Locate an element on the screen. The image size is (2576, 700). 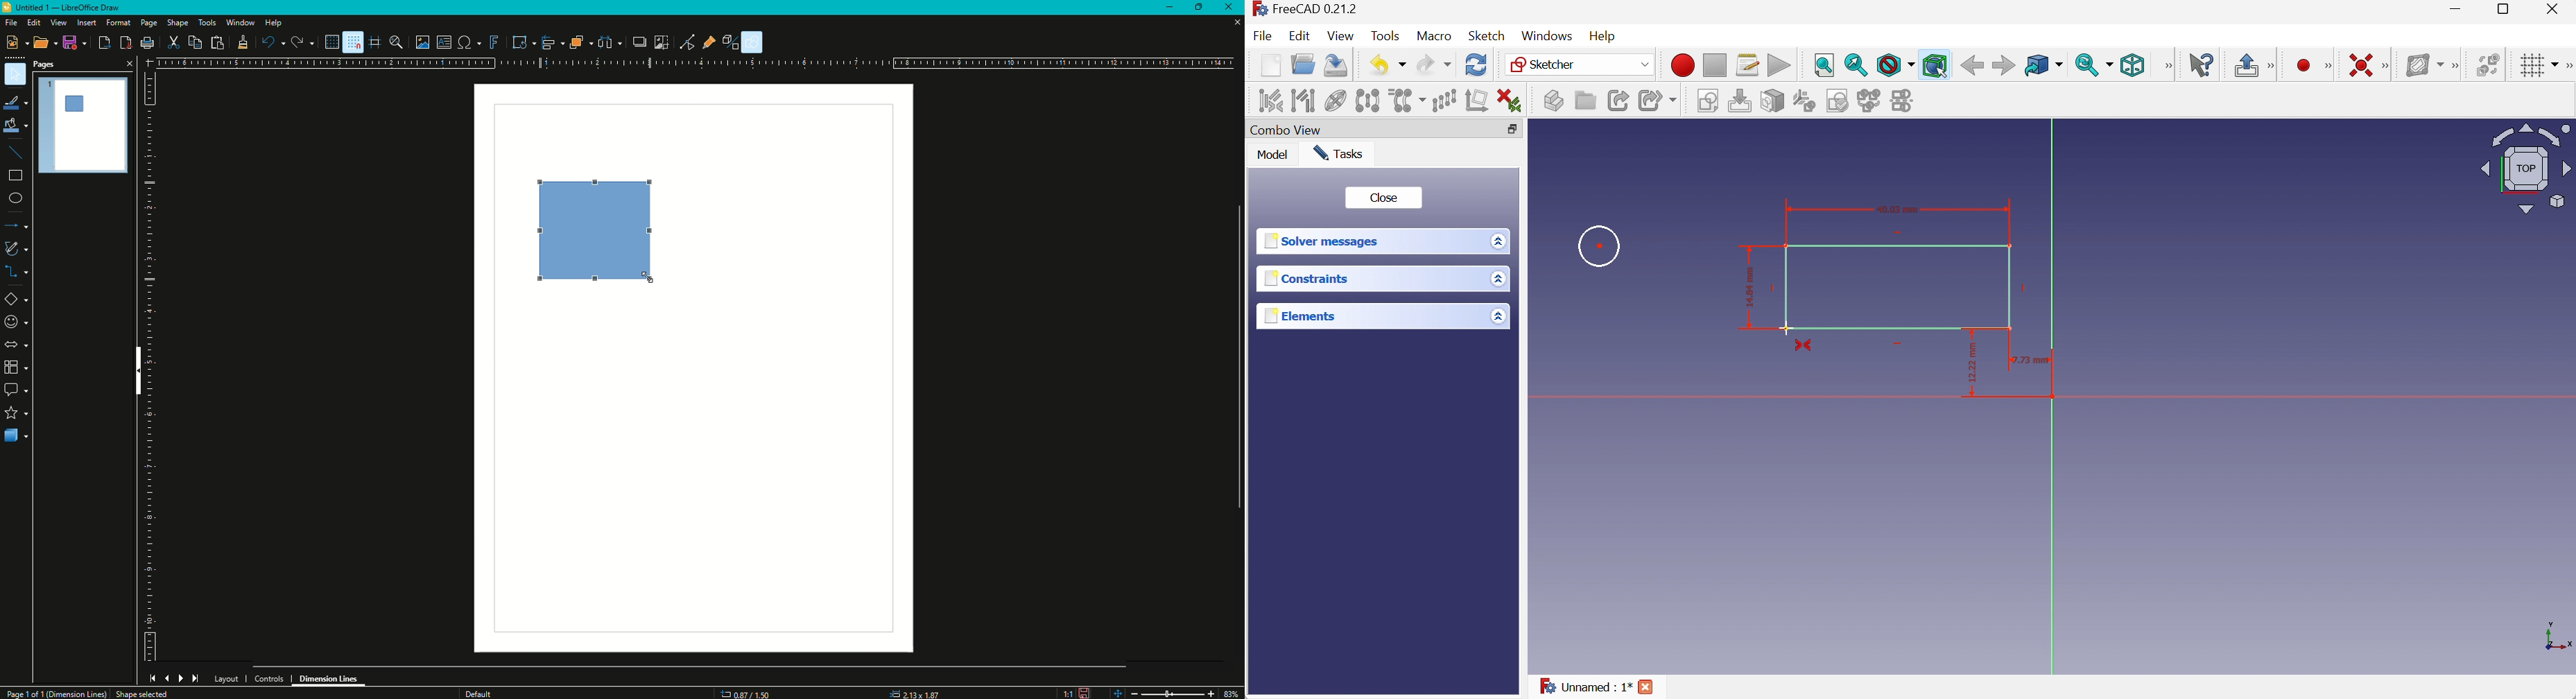
Insert Special Characters is located at coordinates (468, 40).